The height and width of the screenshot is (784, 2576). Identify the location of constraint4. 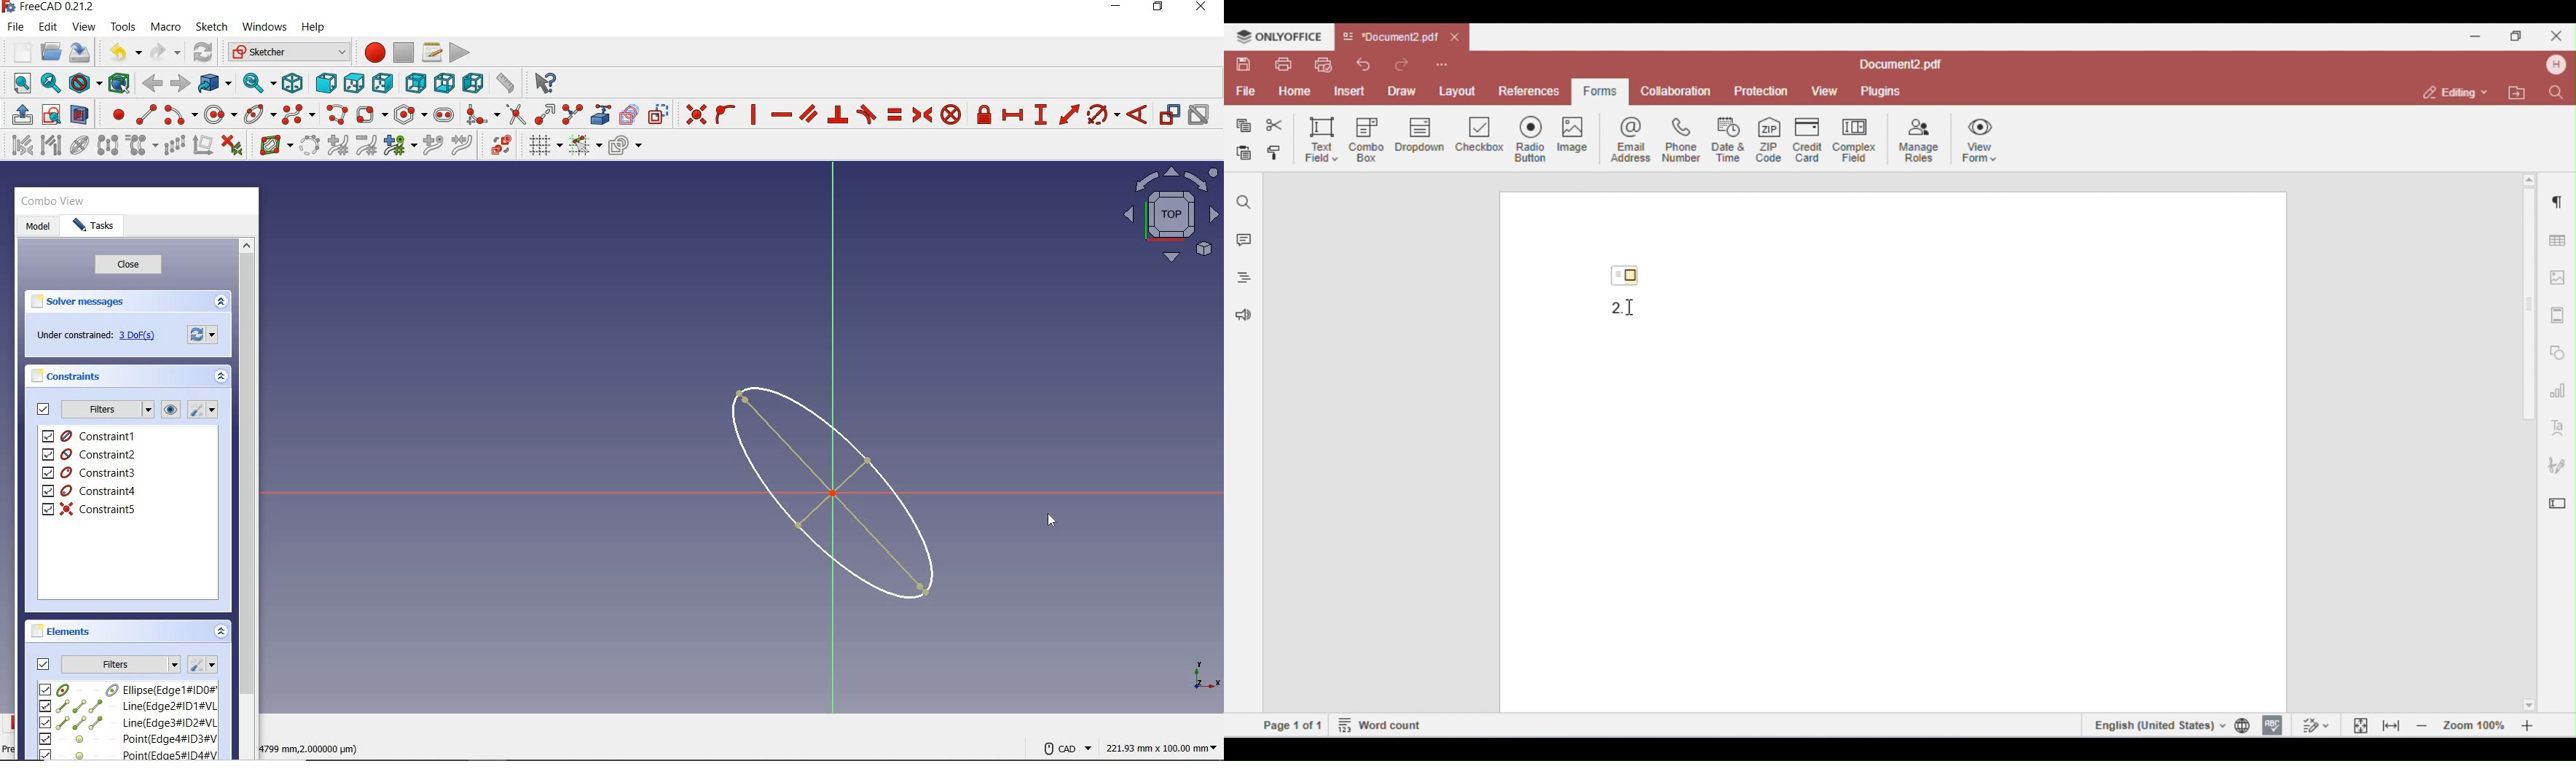
(90, 491).